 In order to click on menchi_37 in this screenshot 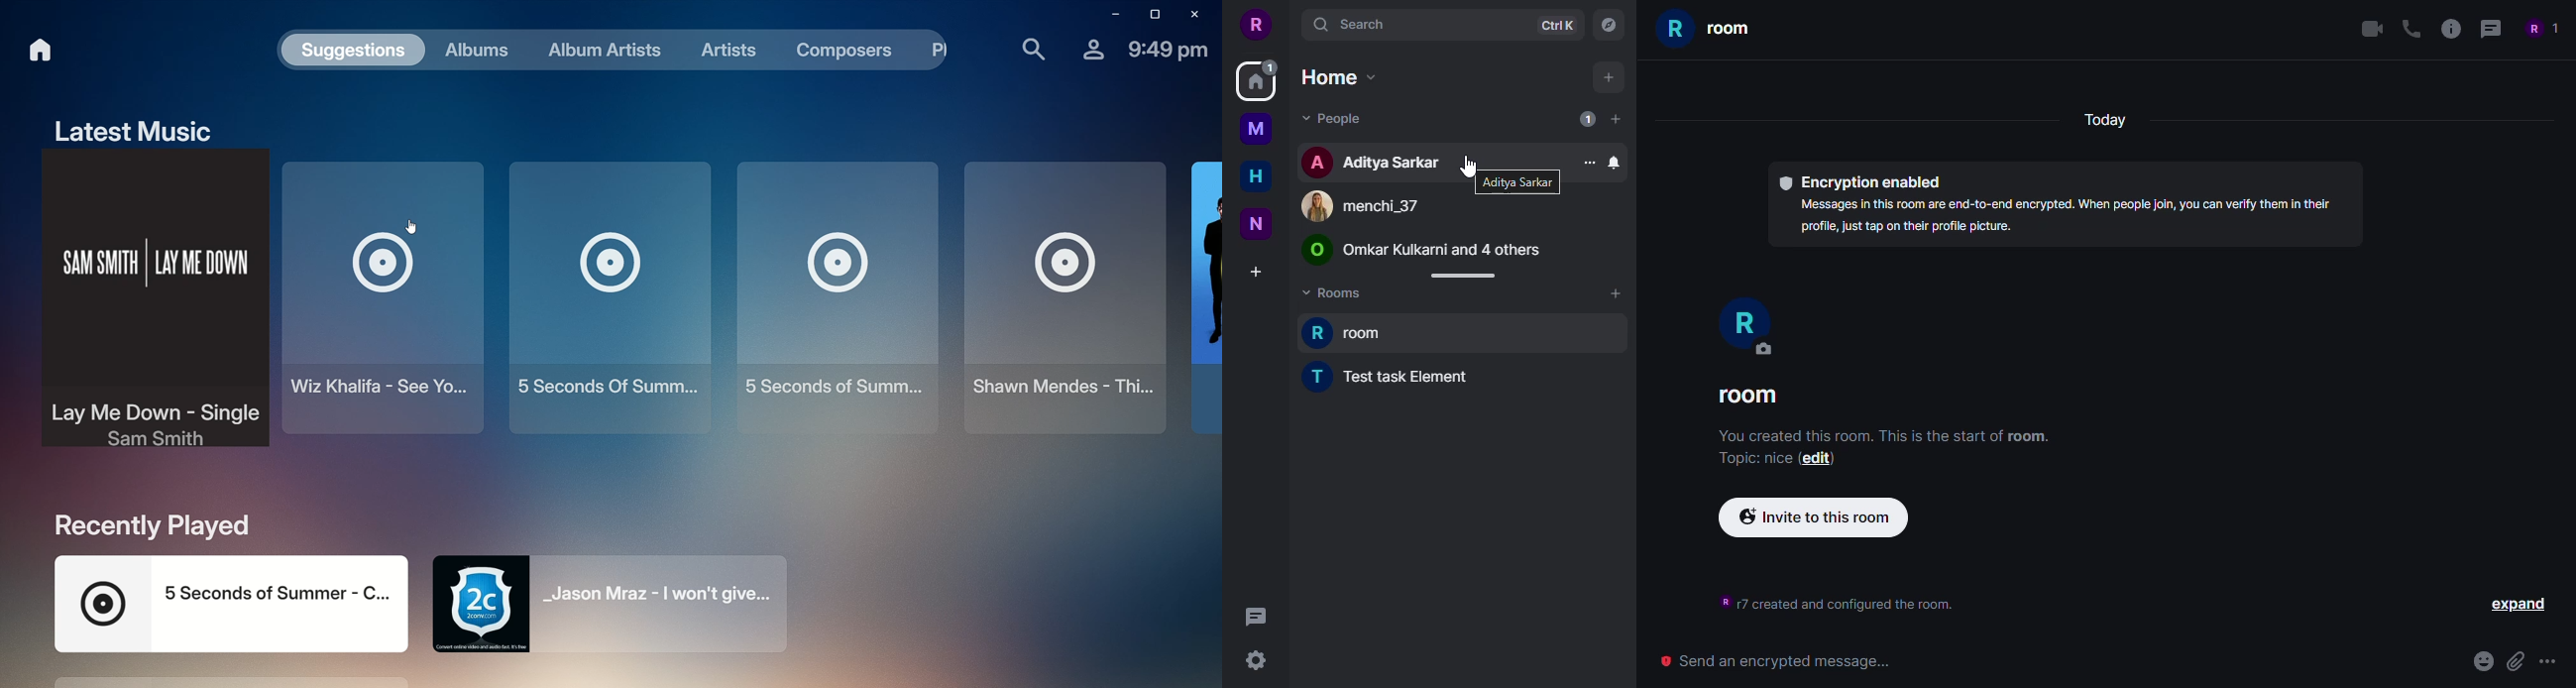, I will do `click(1358, 207)`.